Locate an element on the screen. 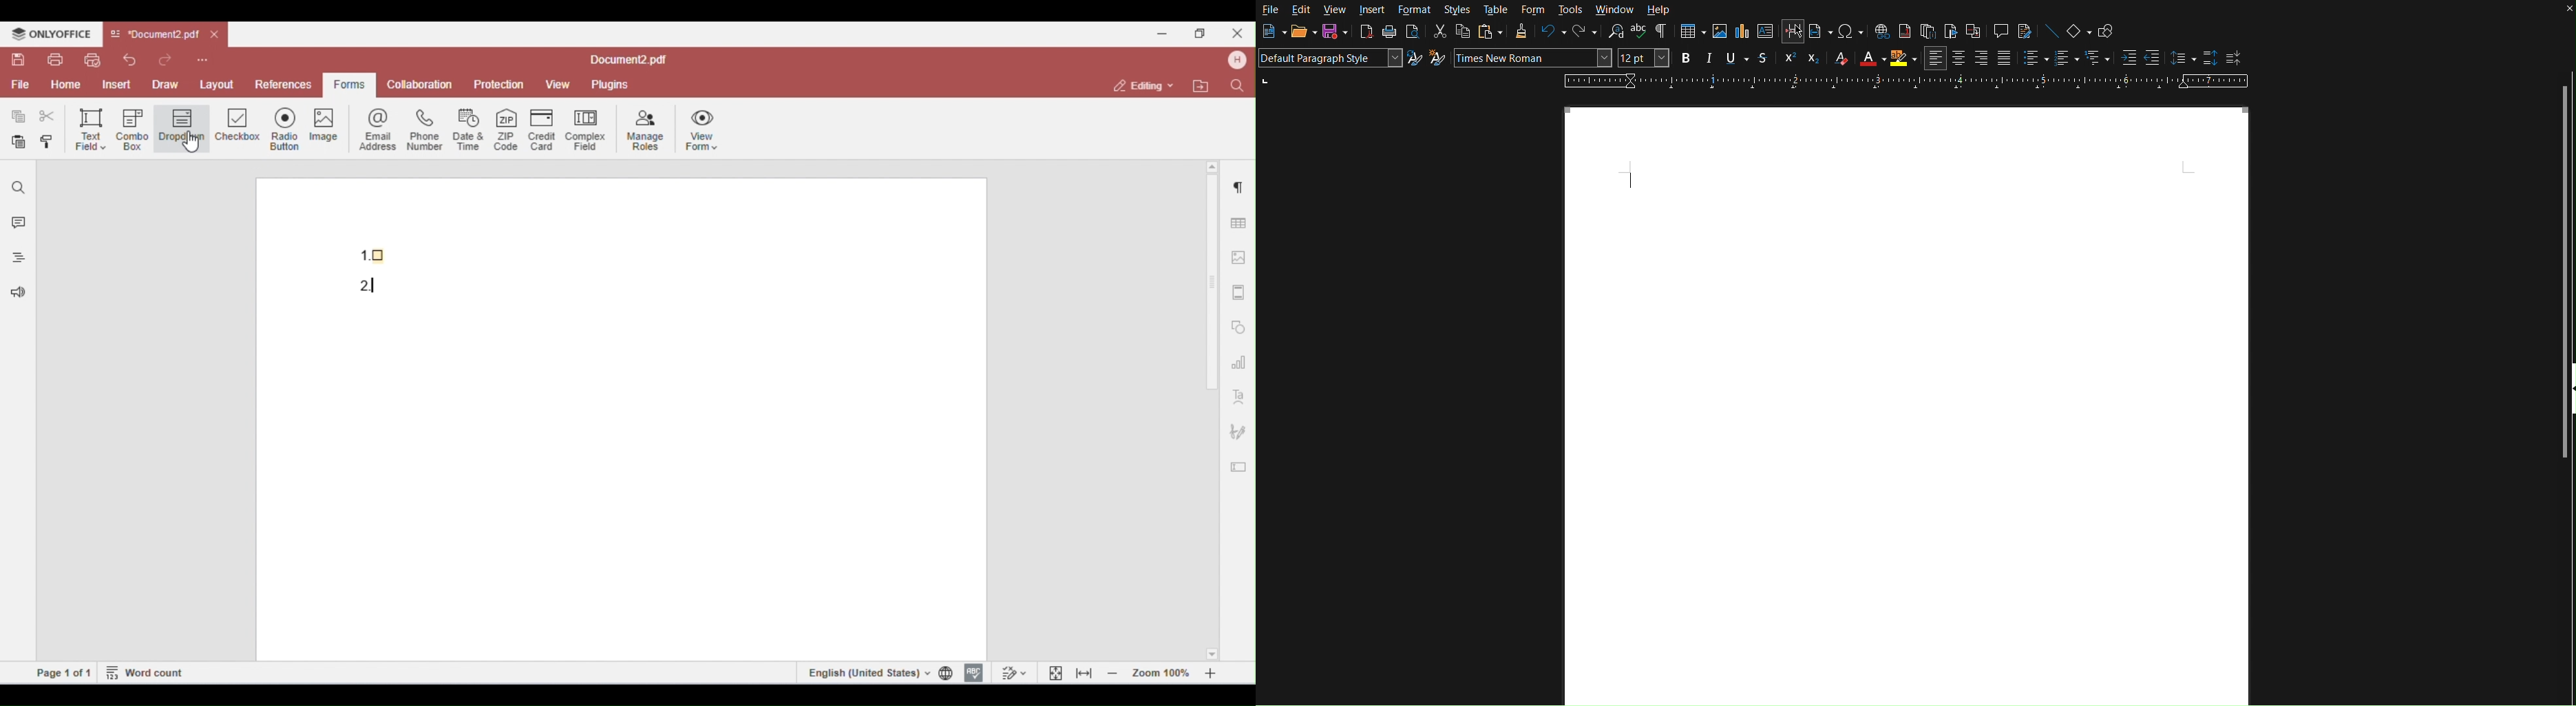 This screenshot has width=2576, height=728. Decrease Indent is located at coordinates (2152, 58).